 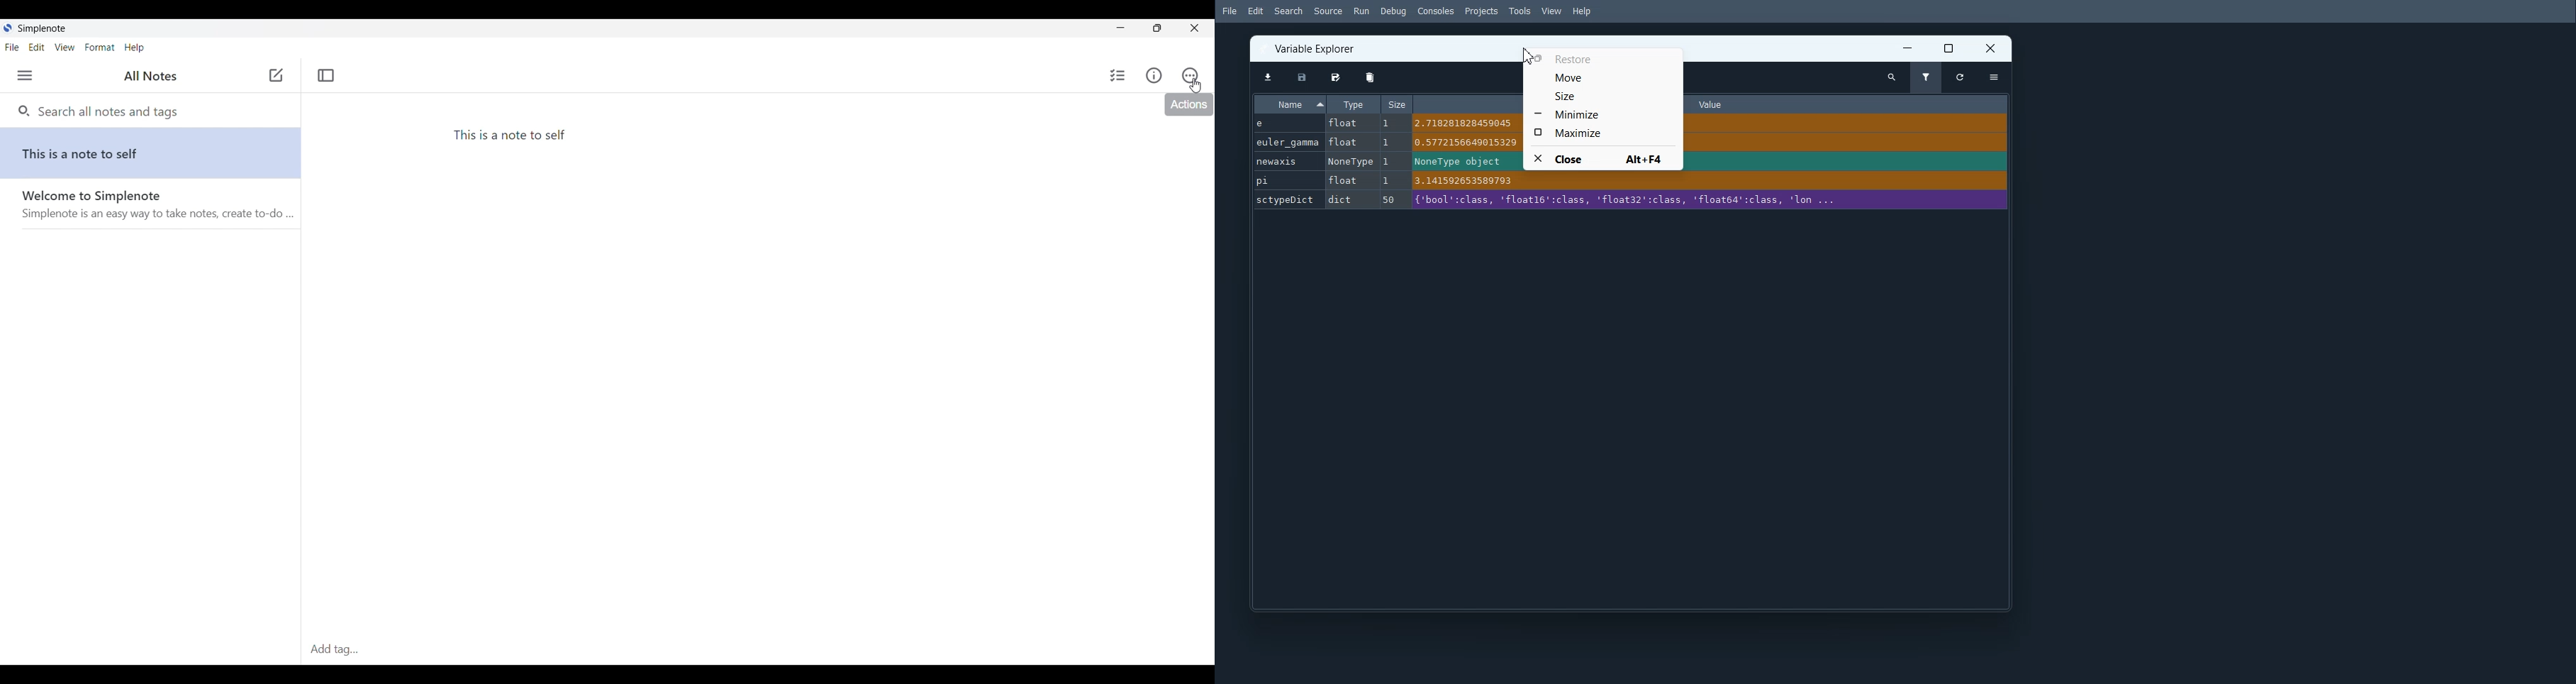 What do you see at coordinates (1961, 78) in the screenshot?
I see `Refresh variable` at bounding box center [1961, 78].